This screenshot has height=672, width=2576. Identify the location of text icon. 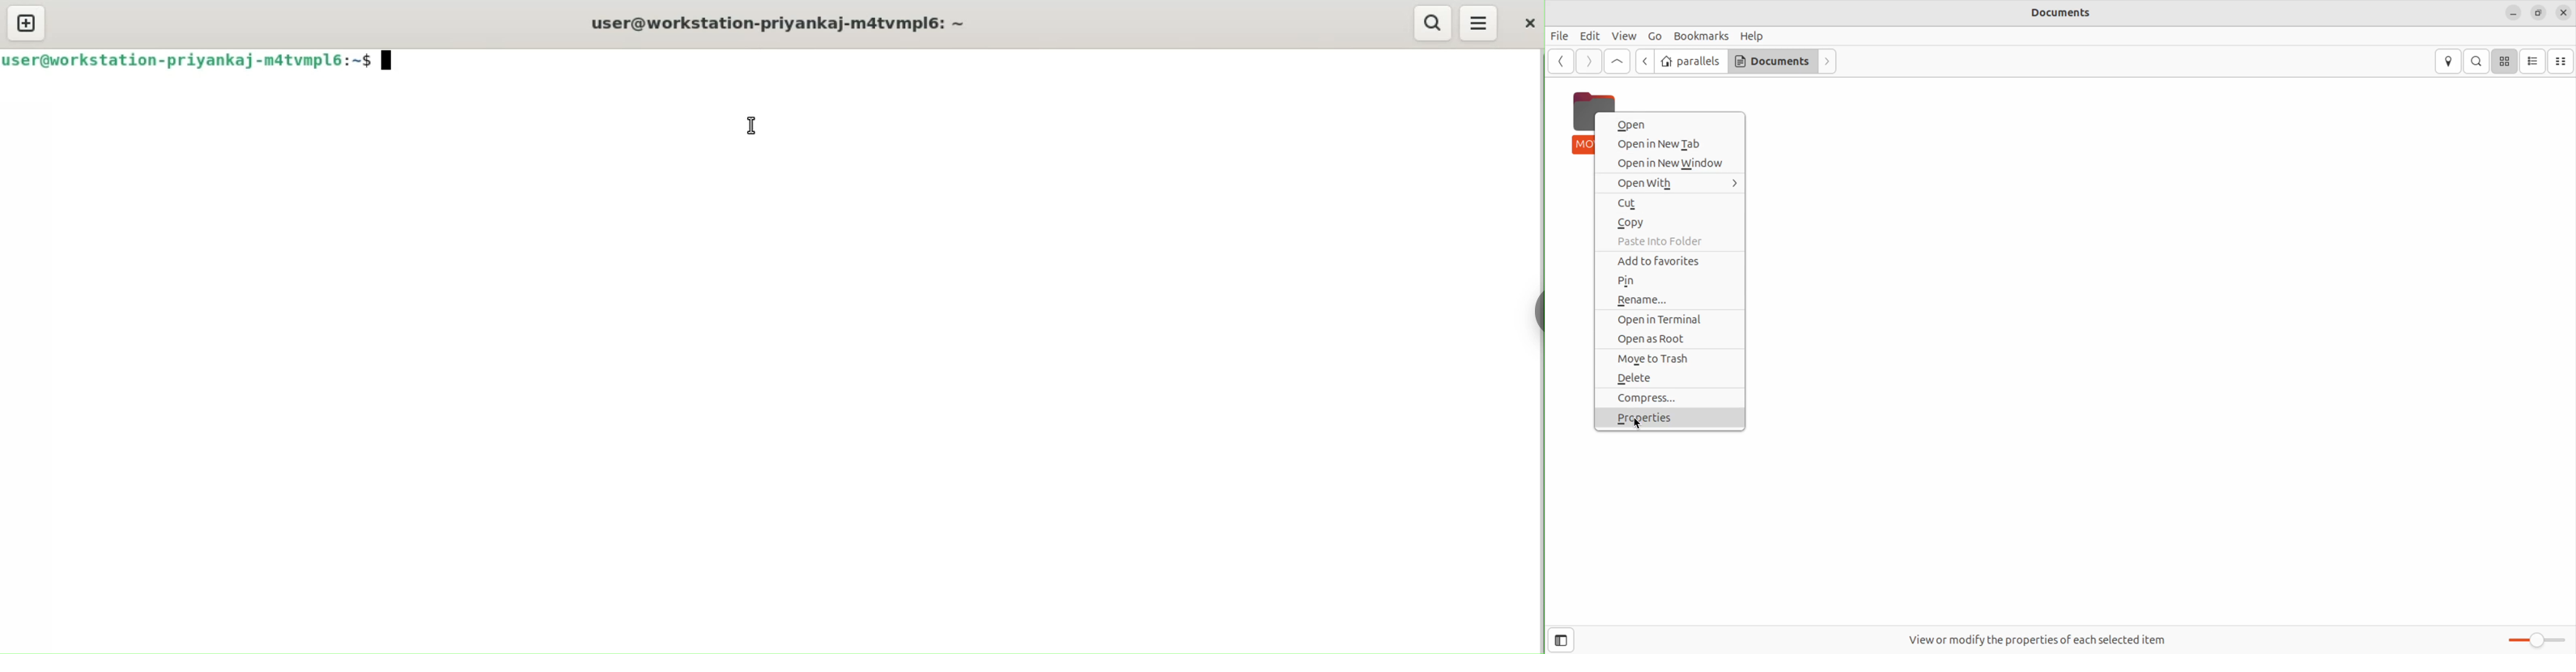
(390, 61).